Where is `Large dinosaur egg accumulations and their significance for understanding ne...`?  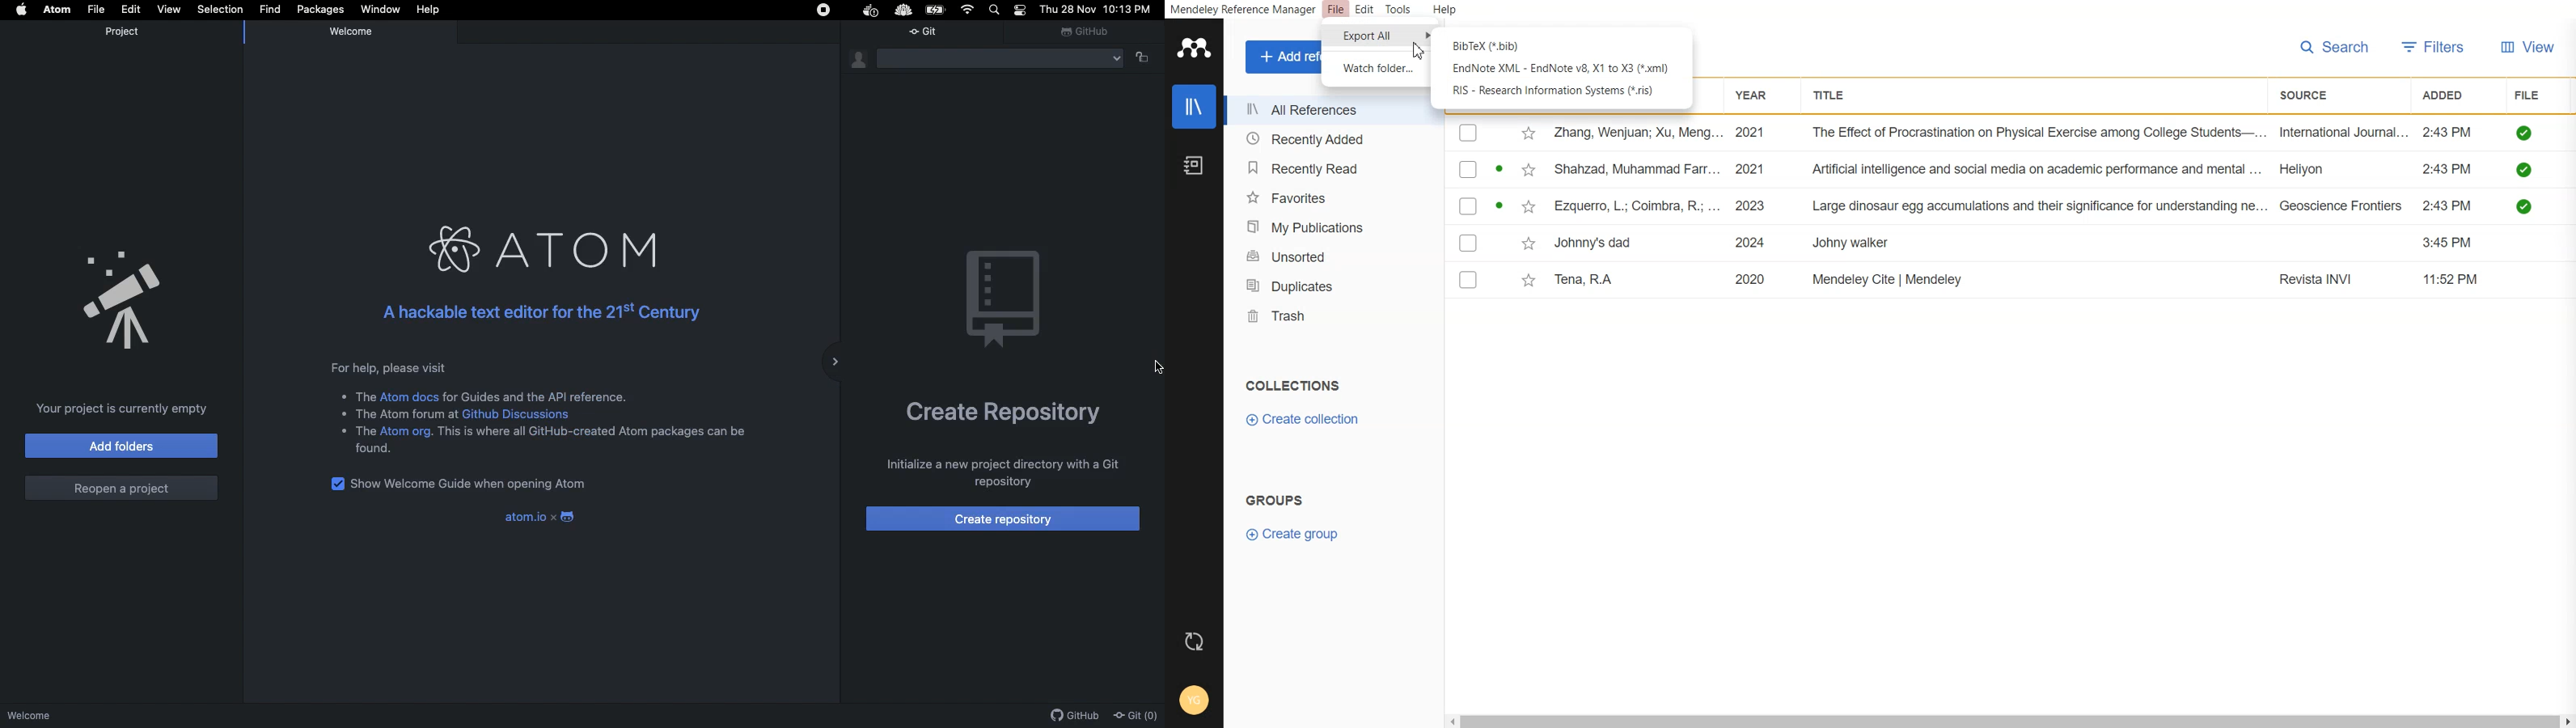 Large dinosaur egg accumulations and their significance for understanding ne... is located at coordinates (2040, 207).